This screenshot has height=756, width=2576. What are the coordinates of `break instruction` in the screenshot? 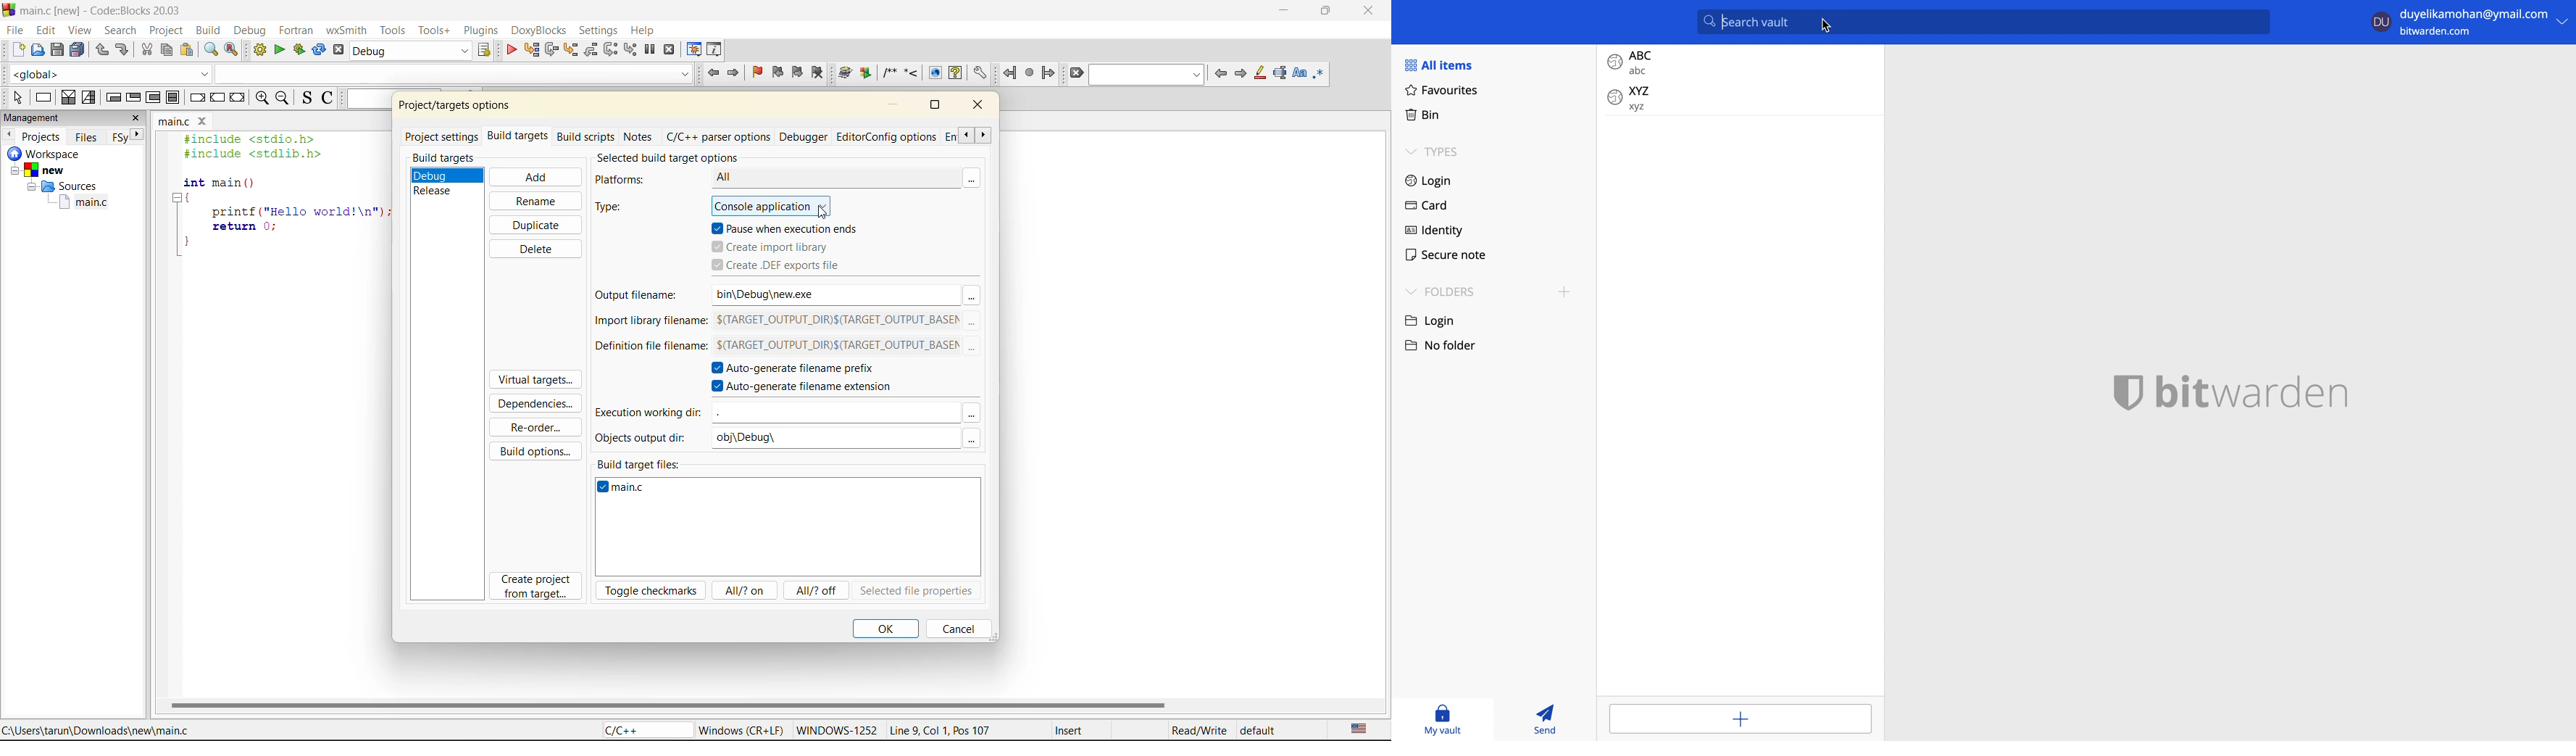 It's located at (196, 99).